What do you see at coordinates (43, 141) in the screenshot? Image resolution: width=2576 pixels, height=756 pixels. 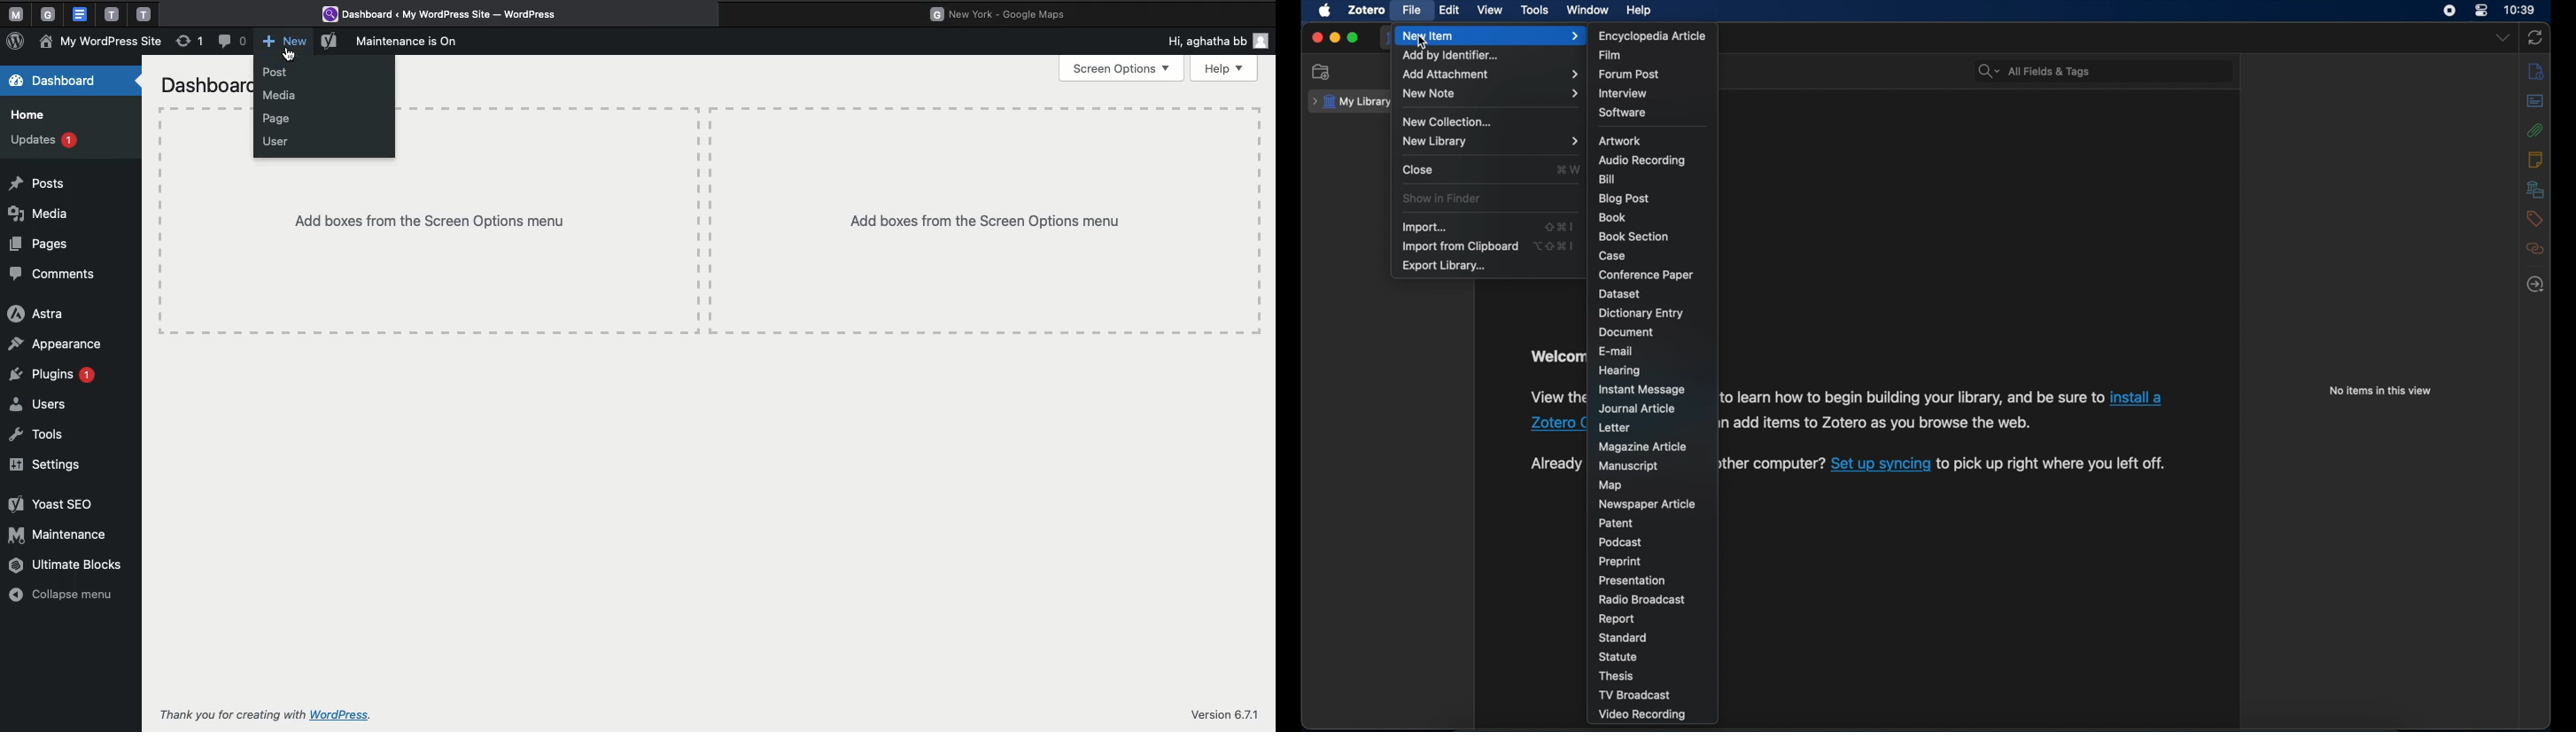 I see `Updates` at bounding box center [43, 141].